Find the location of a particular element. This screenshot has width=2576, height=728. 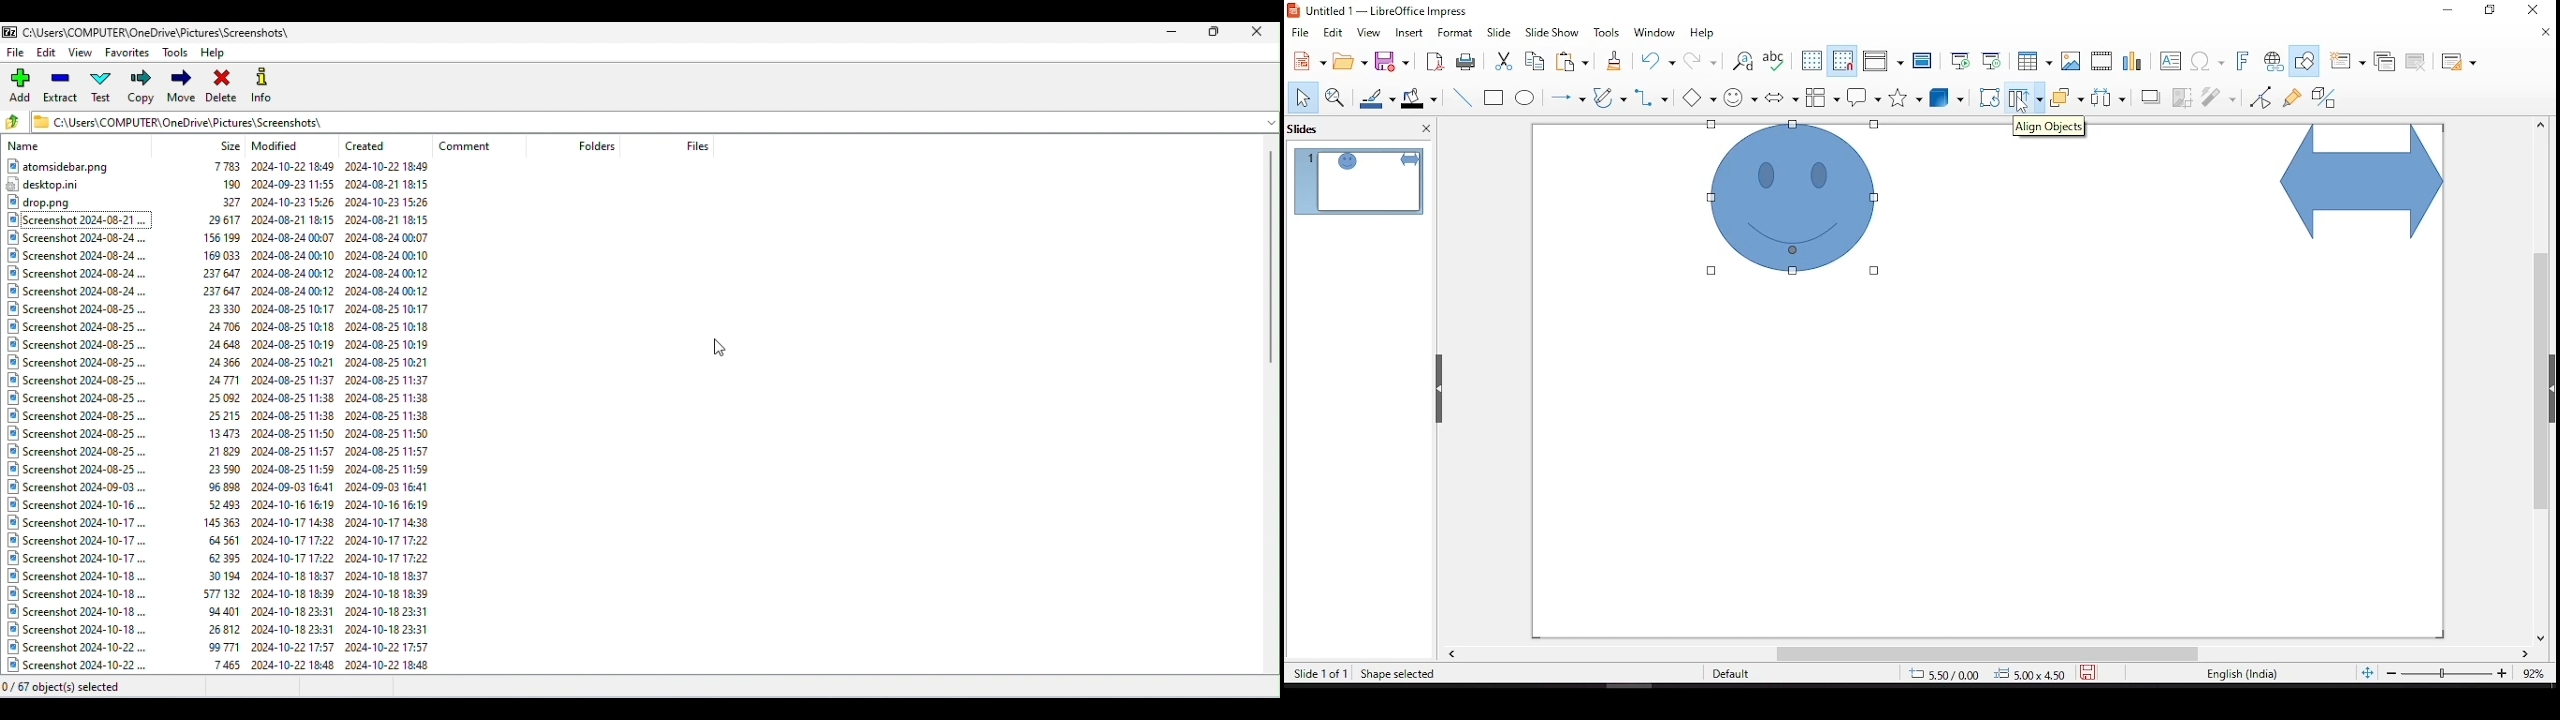

cut is located at coordinates (1501, 61).